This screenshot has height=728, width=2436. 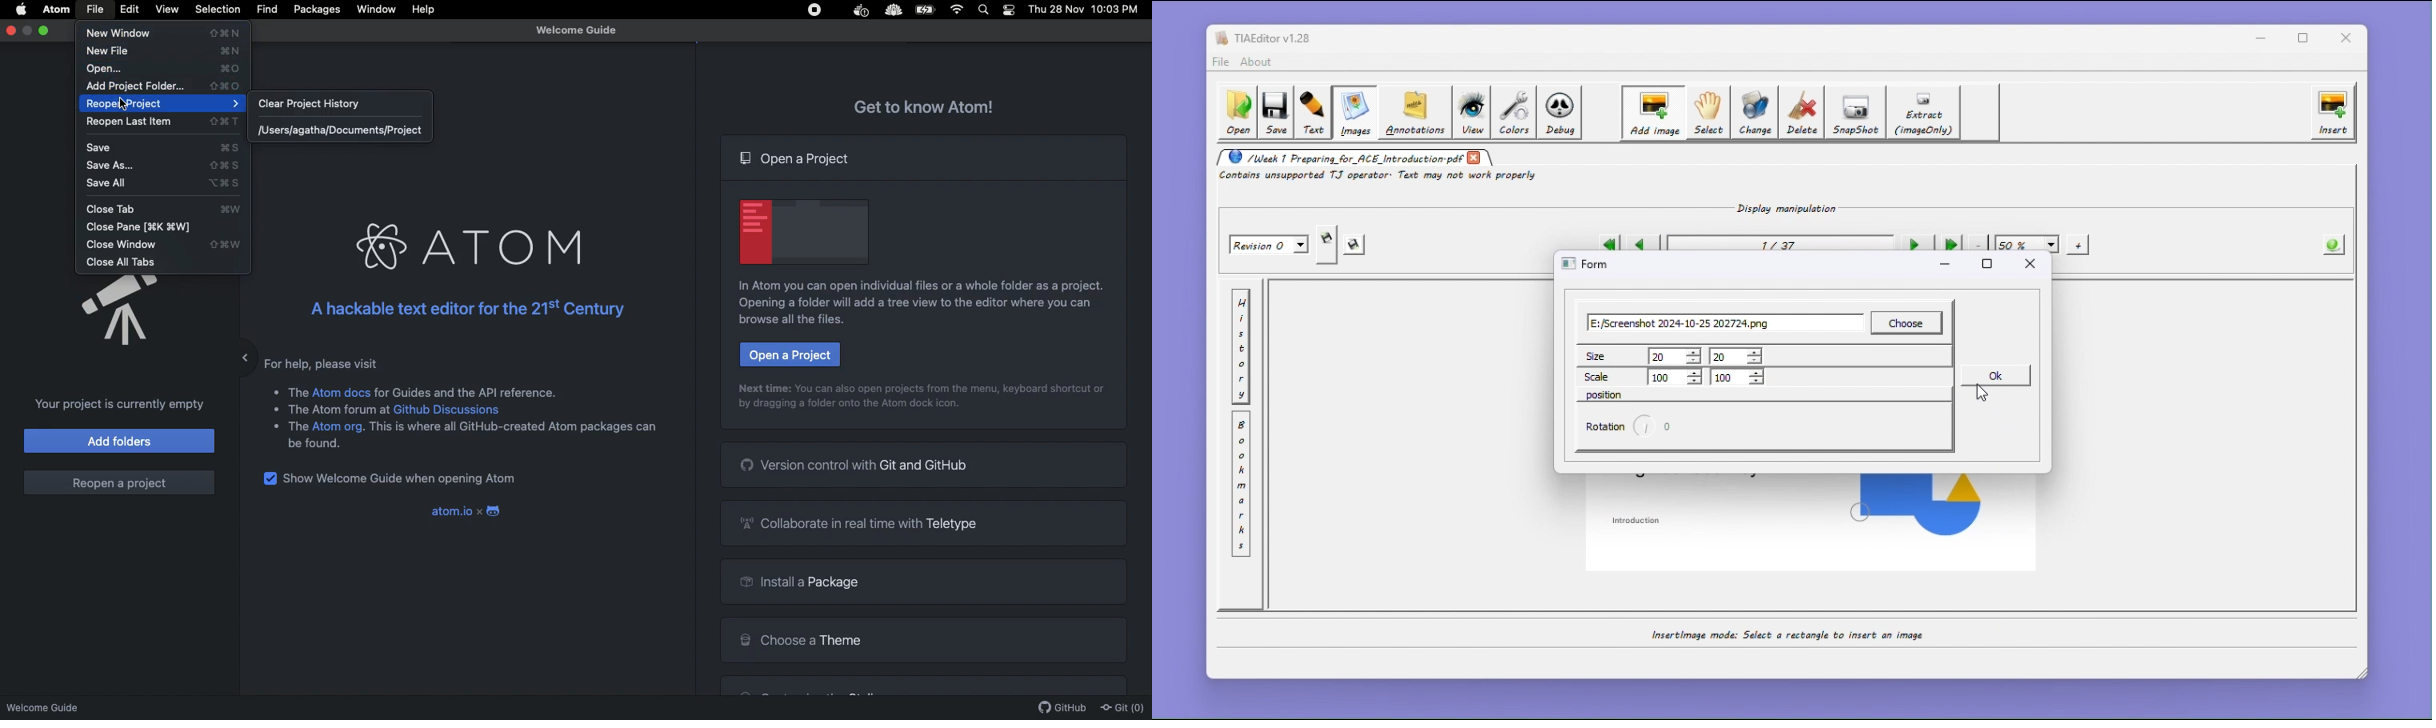 What do you see at coordinates (1979, 243) in the screenshot?
I see `-` at bounding box center [1979, 243].